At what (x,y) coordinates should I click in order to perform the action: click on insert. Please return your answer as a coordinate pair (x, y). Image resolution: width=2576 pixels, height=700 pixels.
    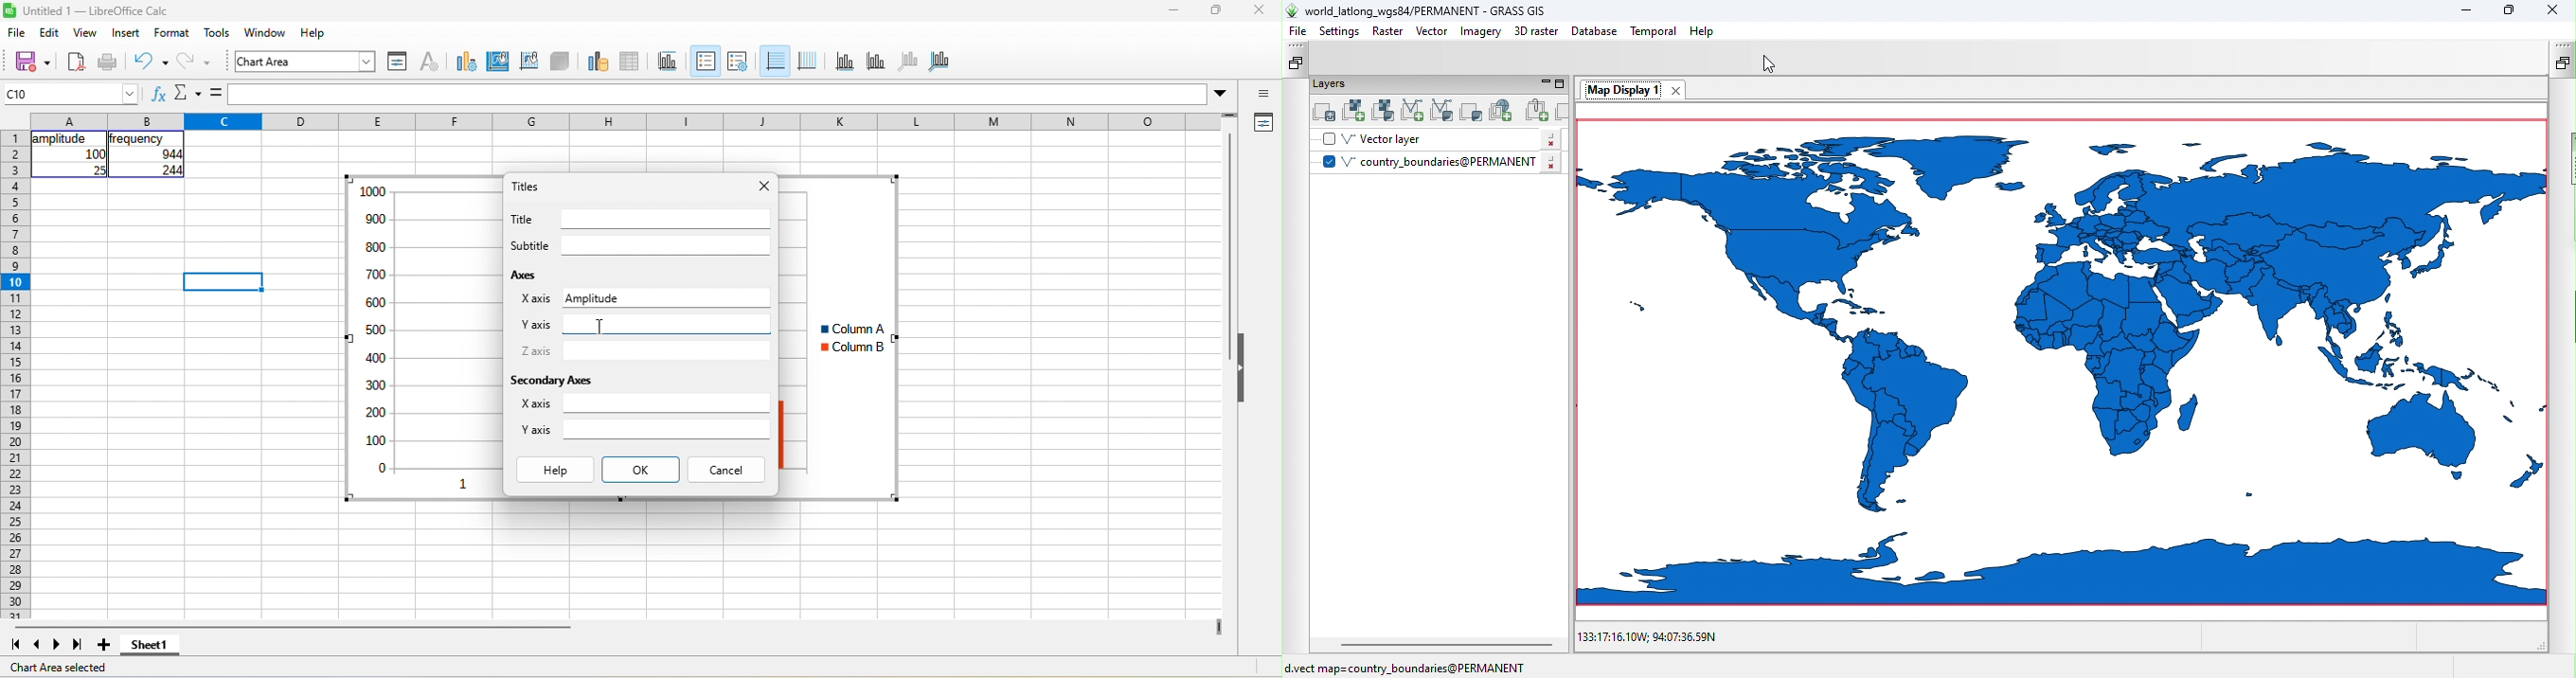
    Looking at the image, I should click on (126, 32).